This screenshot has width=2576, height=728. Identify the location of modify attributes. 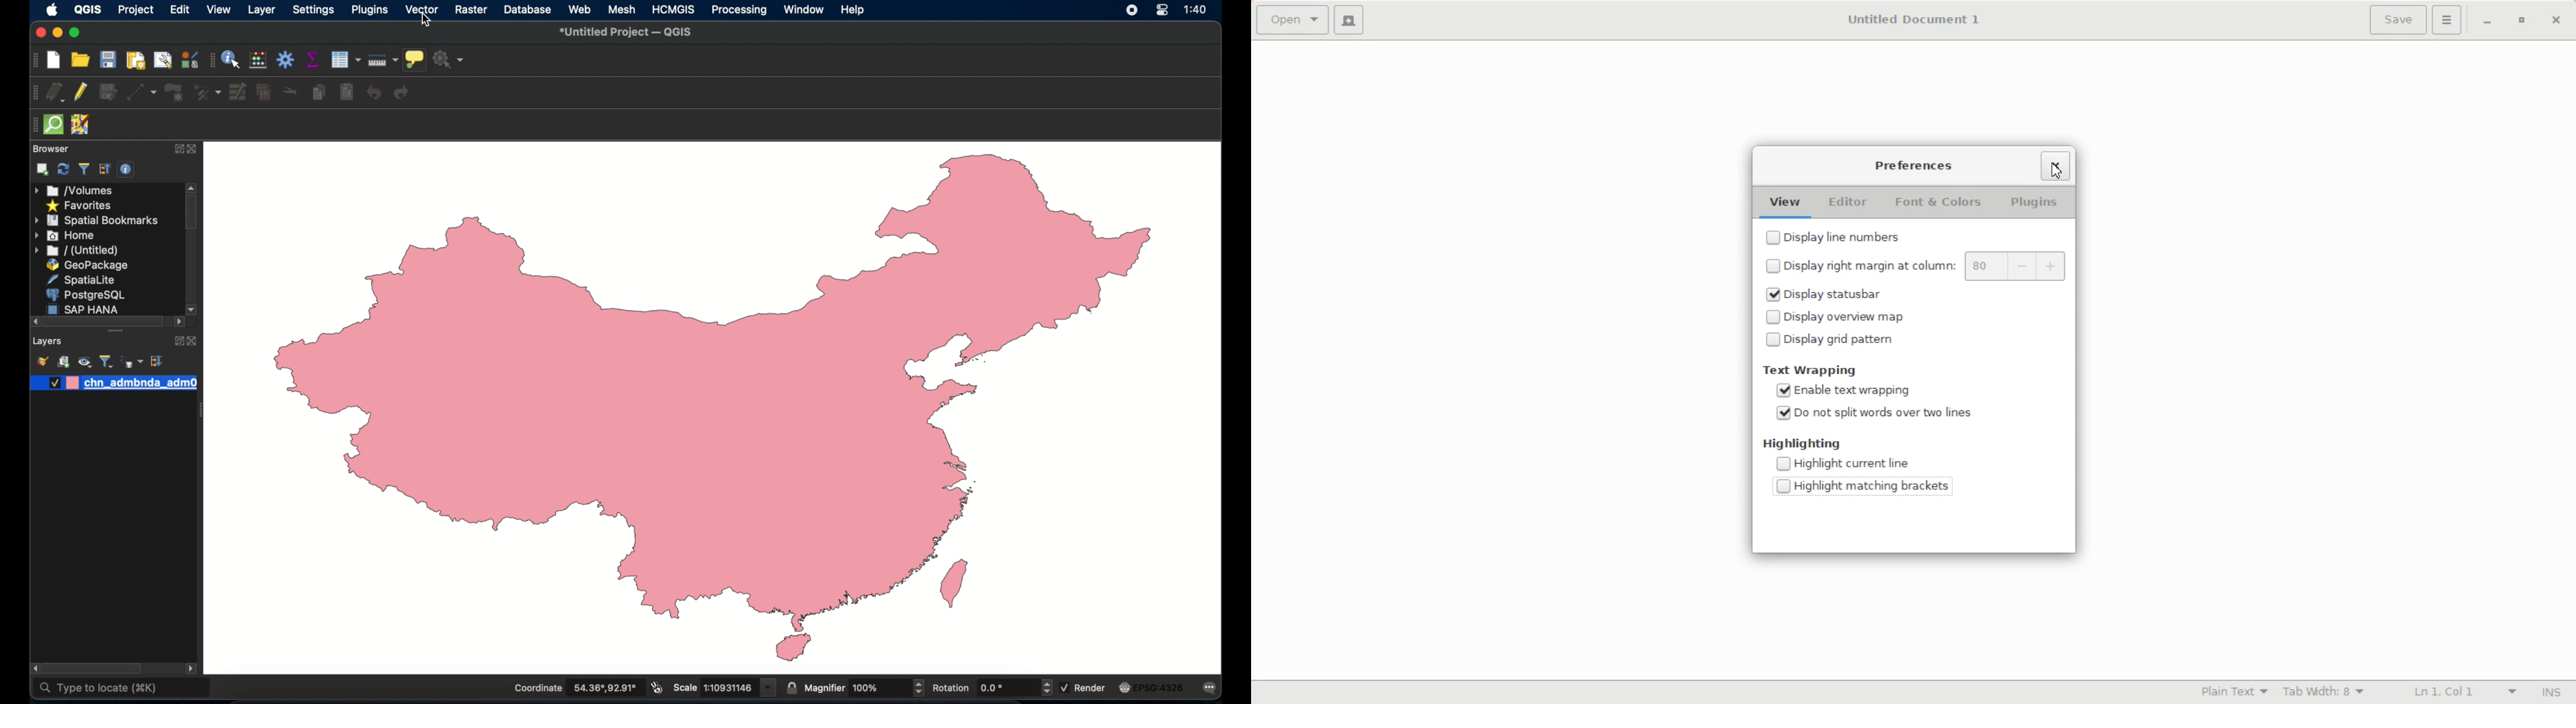
(239, 92).